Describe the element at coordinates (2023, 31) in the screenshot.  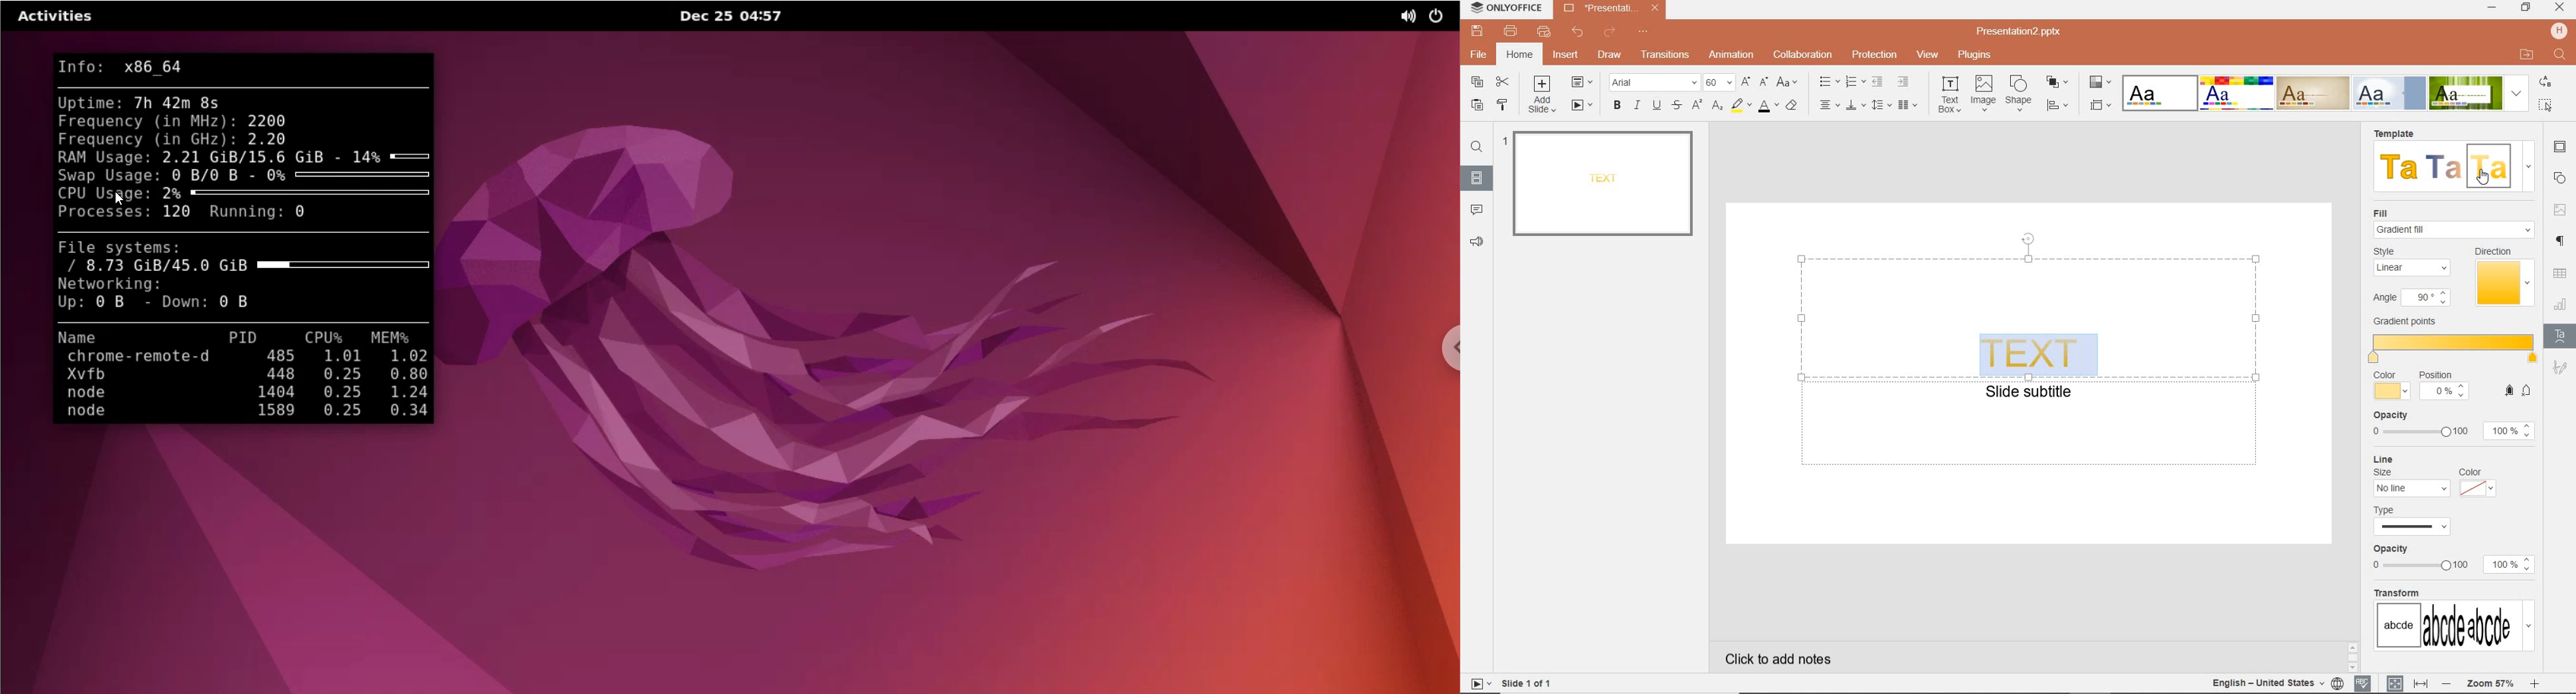
I see `FILE NAME` at that location.